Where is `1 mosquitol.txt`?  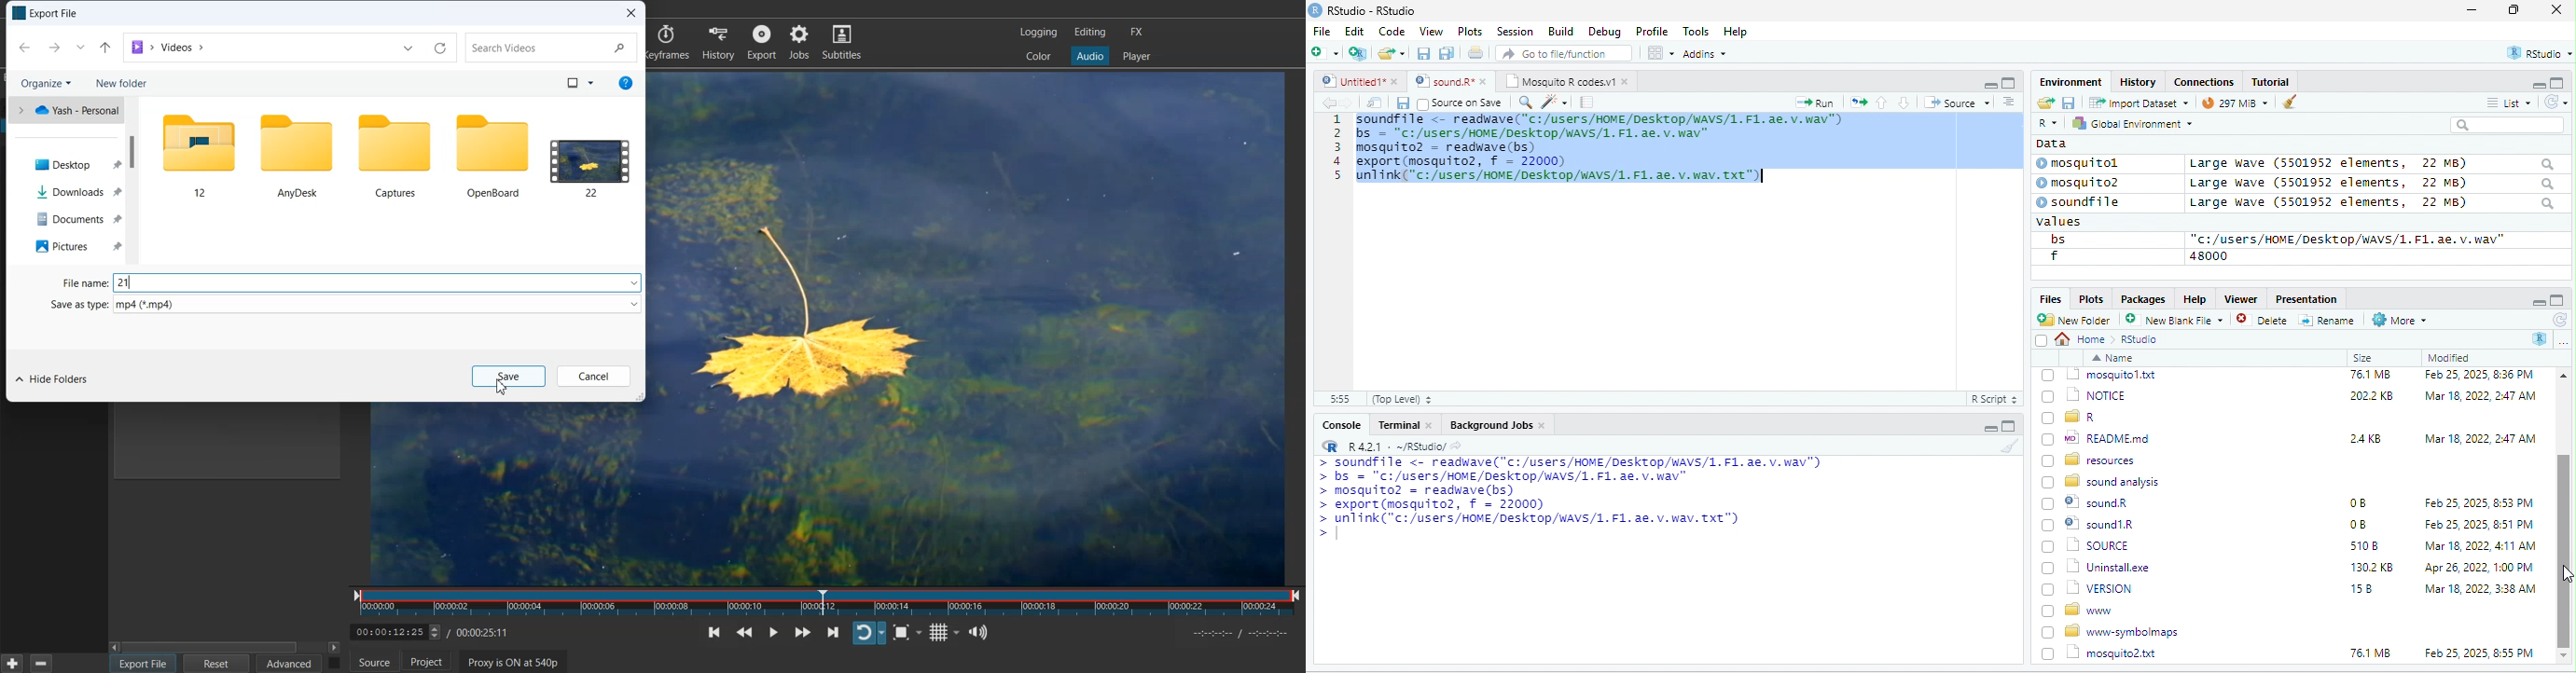
1 mosquitol.txt is located at coordinates (2093, 484).